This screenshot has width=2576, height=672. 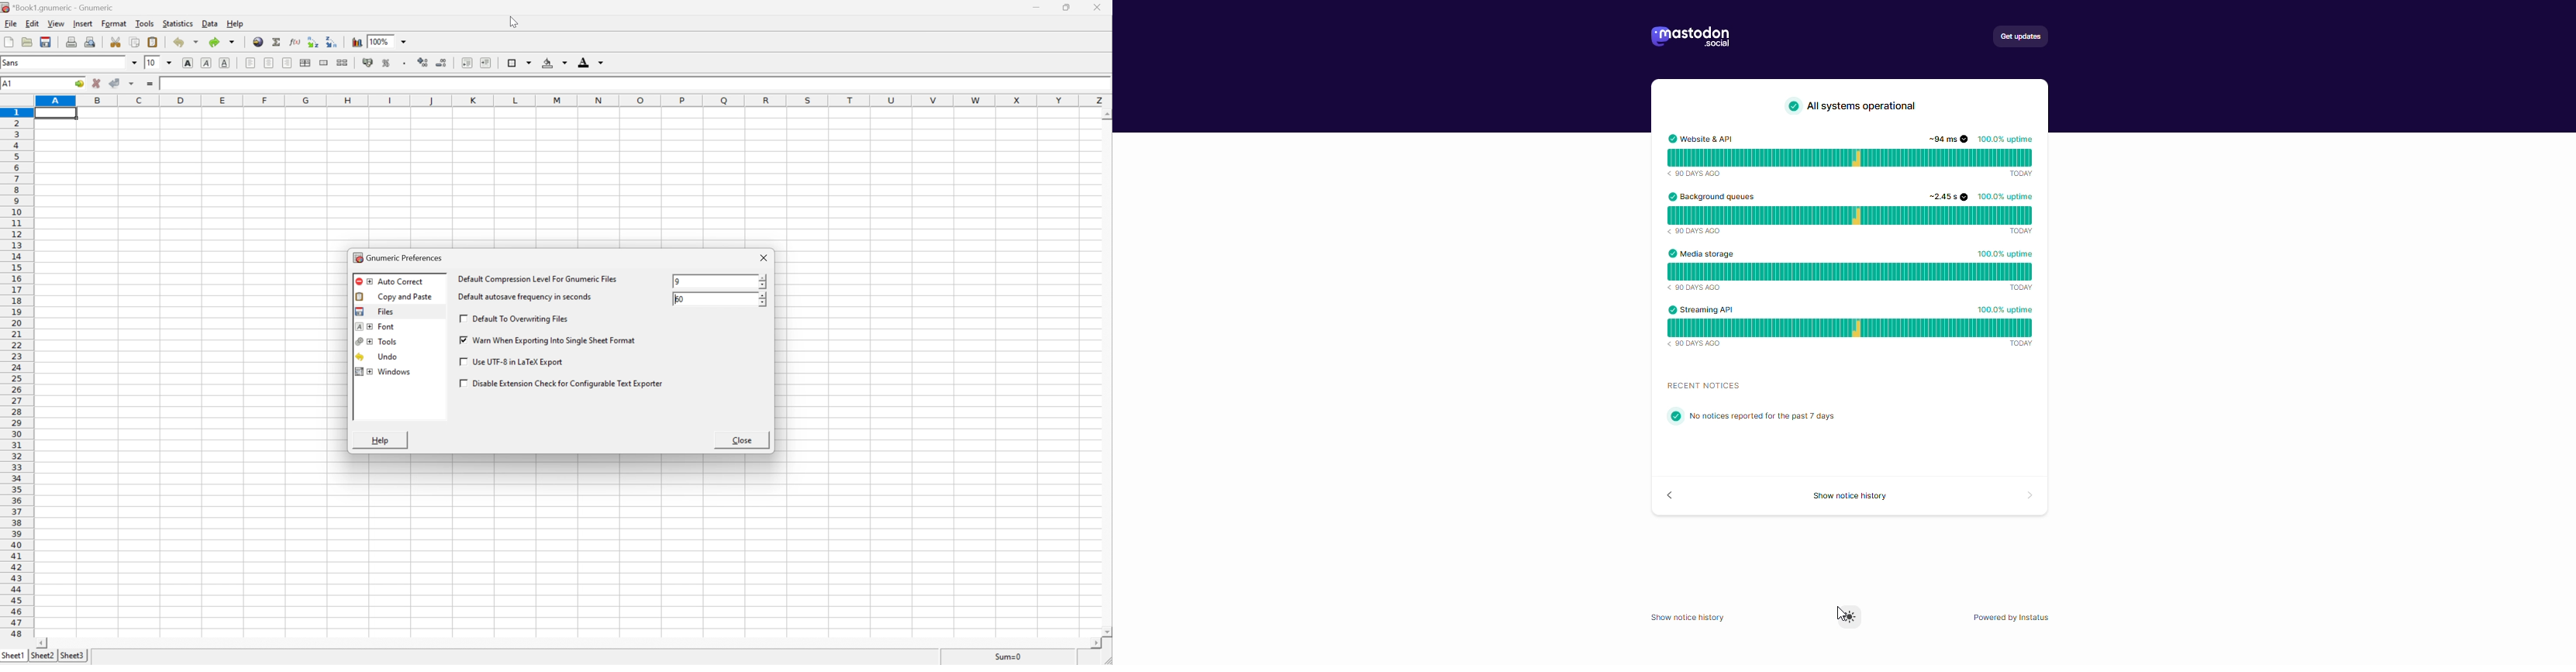 I want to click on scroll left, so click(x=54, y=644).